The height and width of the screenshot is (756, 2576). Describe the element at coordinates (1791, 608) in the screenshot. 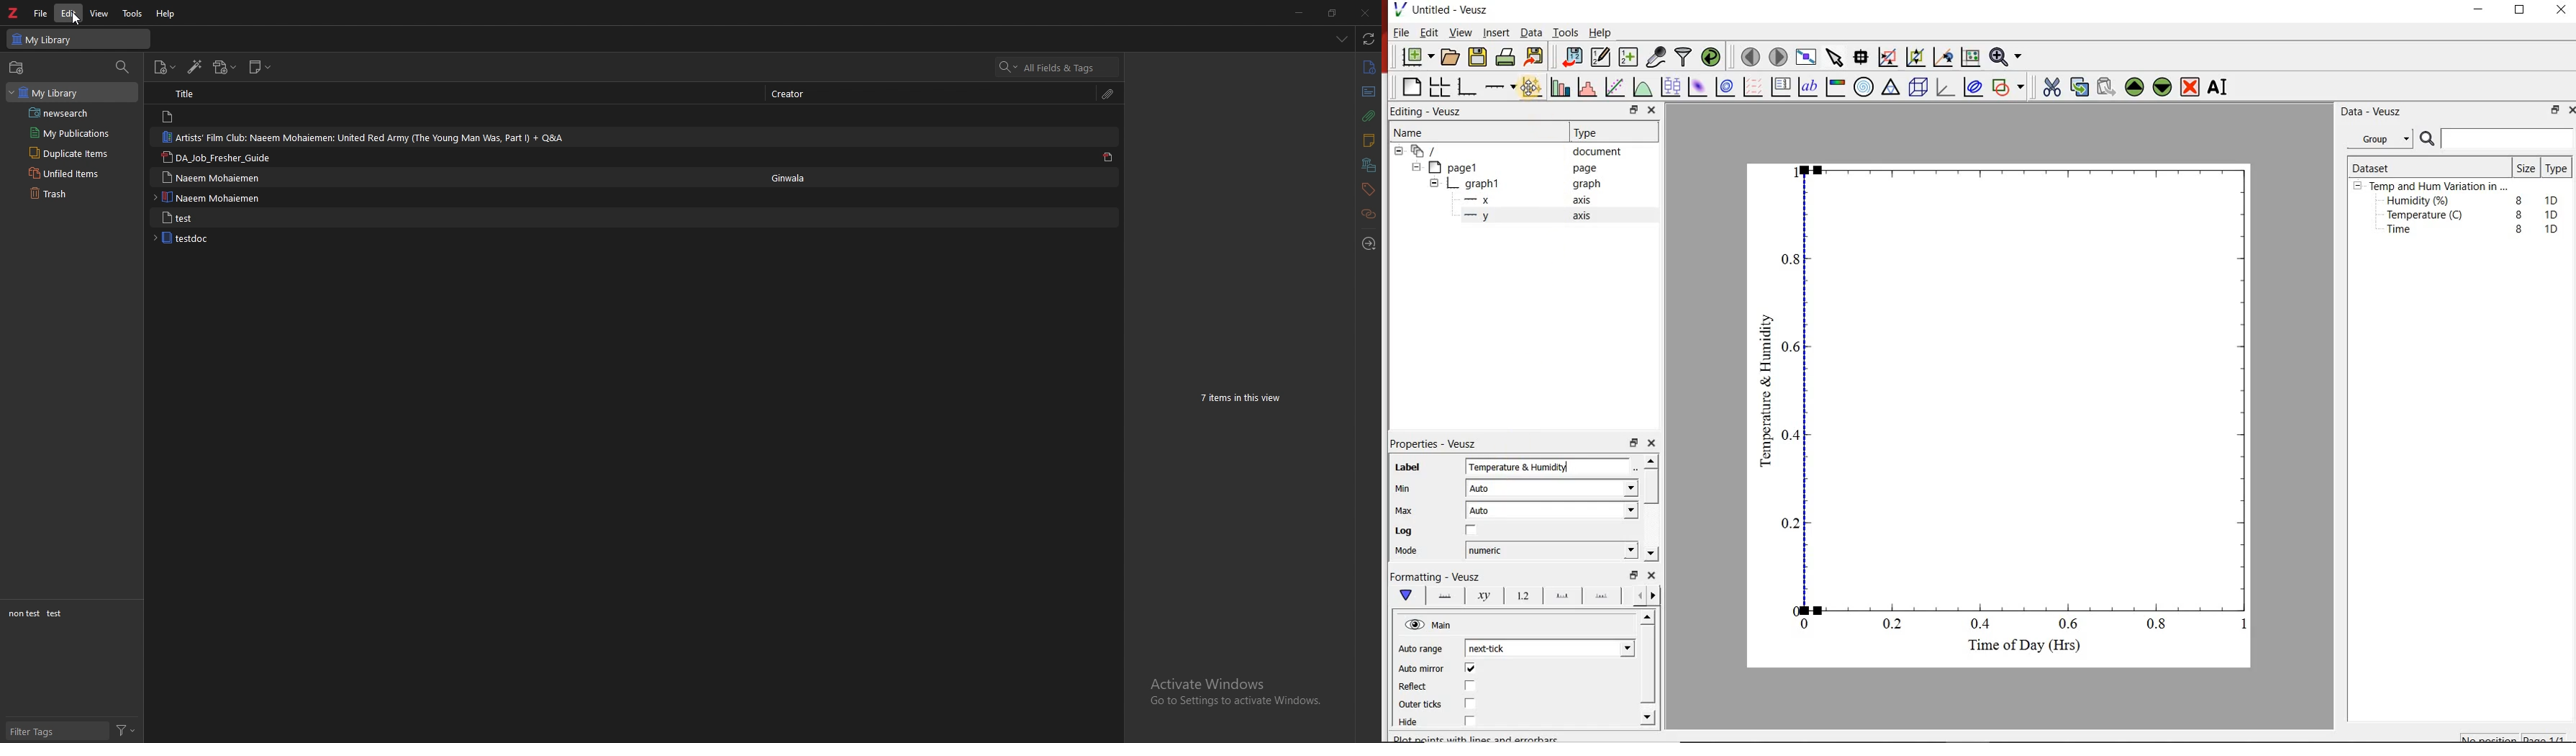

I see `0` at that location.